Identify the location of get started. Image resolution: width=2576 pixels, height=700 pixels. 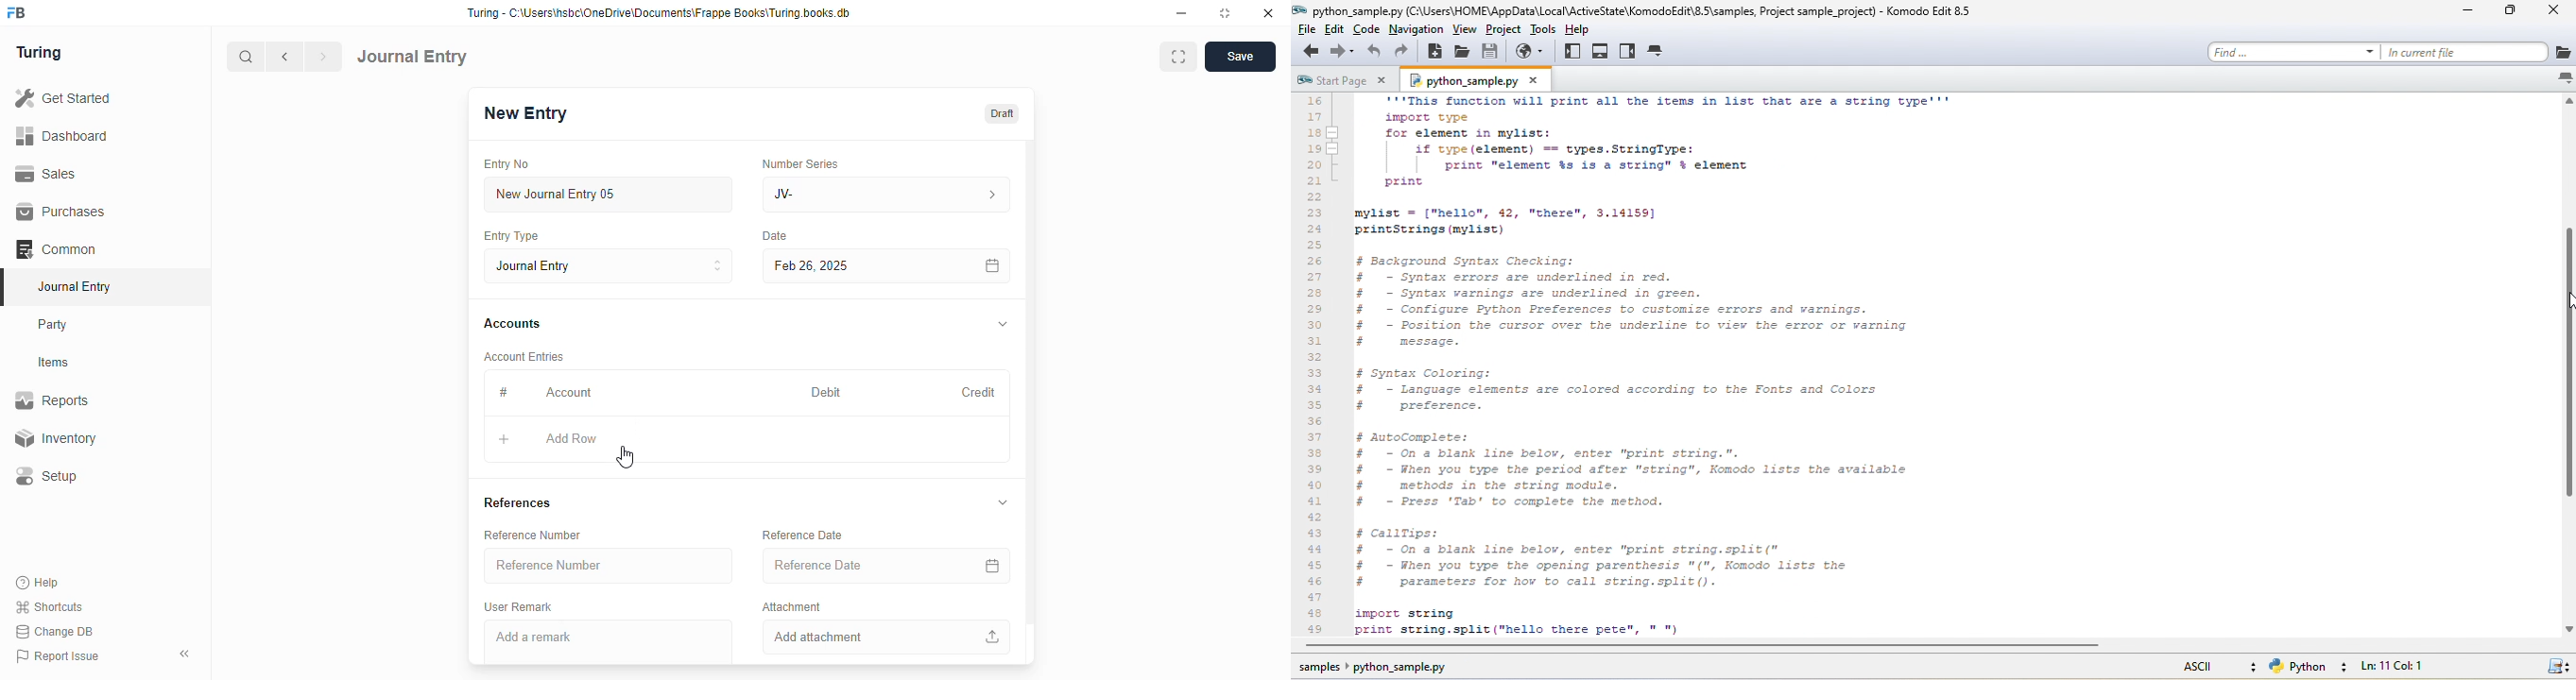
(64, 98).